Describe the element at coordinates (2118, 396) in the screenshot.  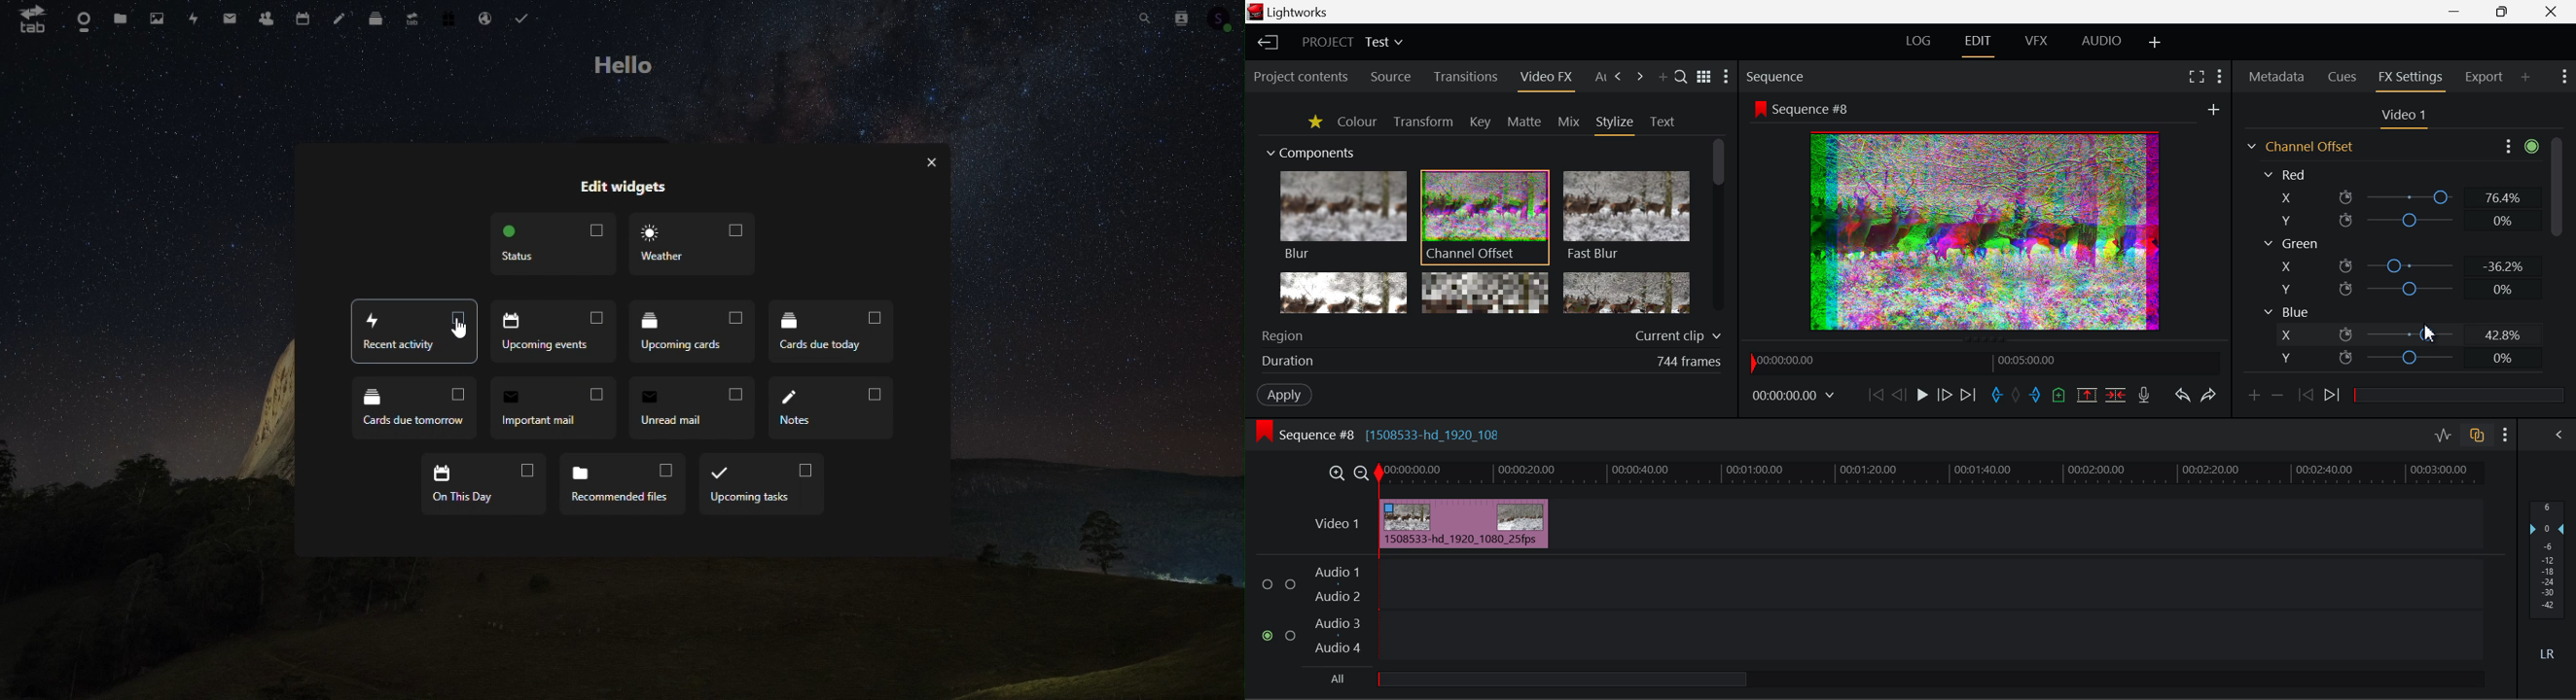
I see `Delete/Cut` at that location.